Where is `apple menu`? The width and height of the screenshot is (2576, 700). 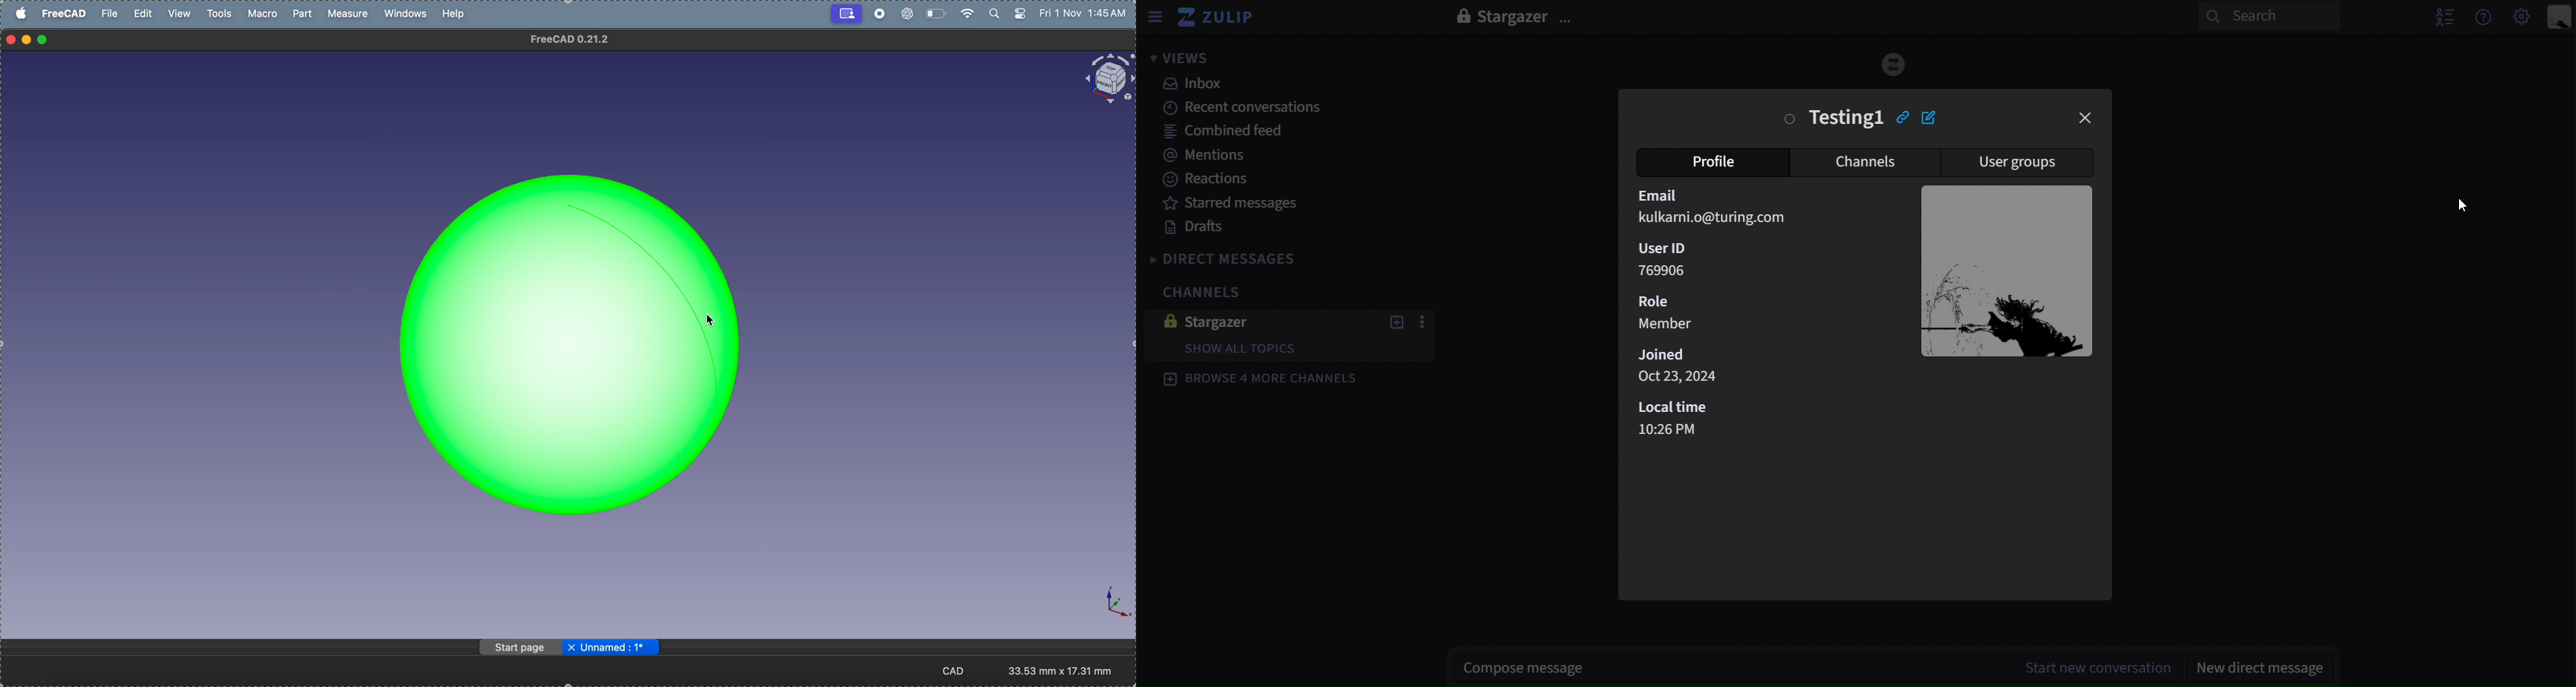 apple menu is located at coordinates (22, 12).